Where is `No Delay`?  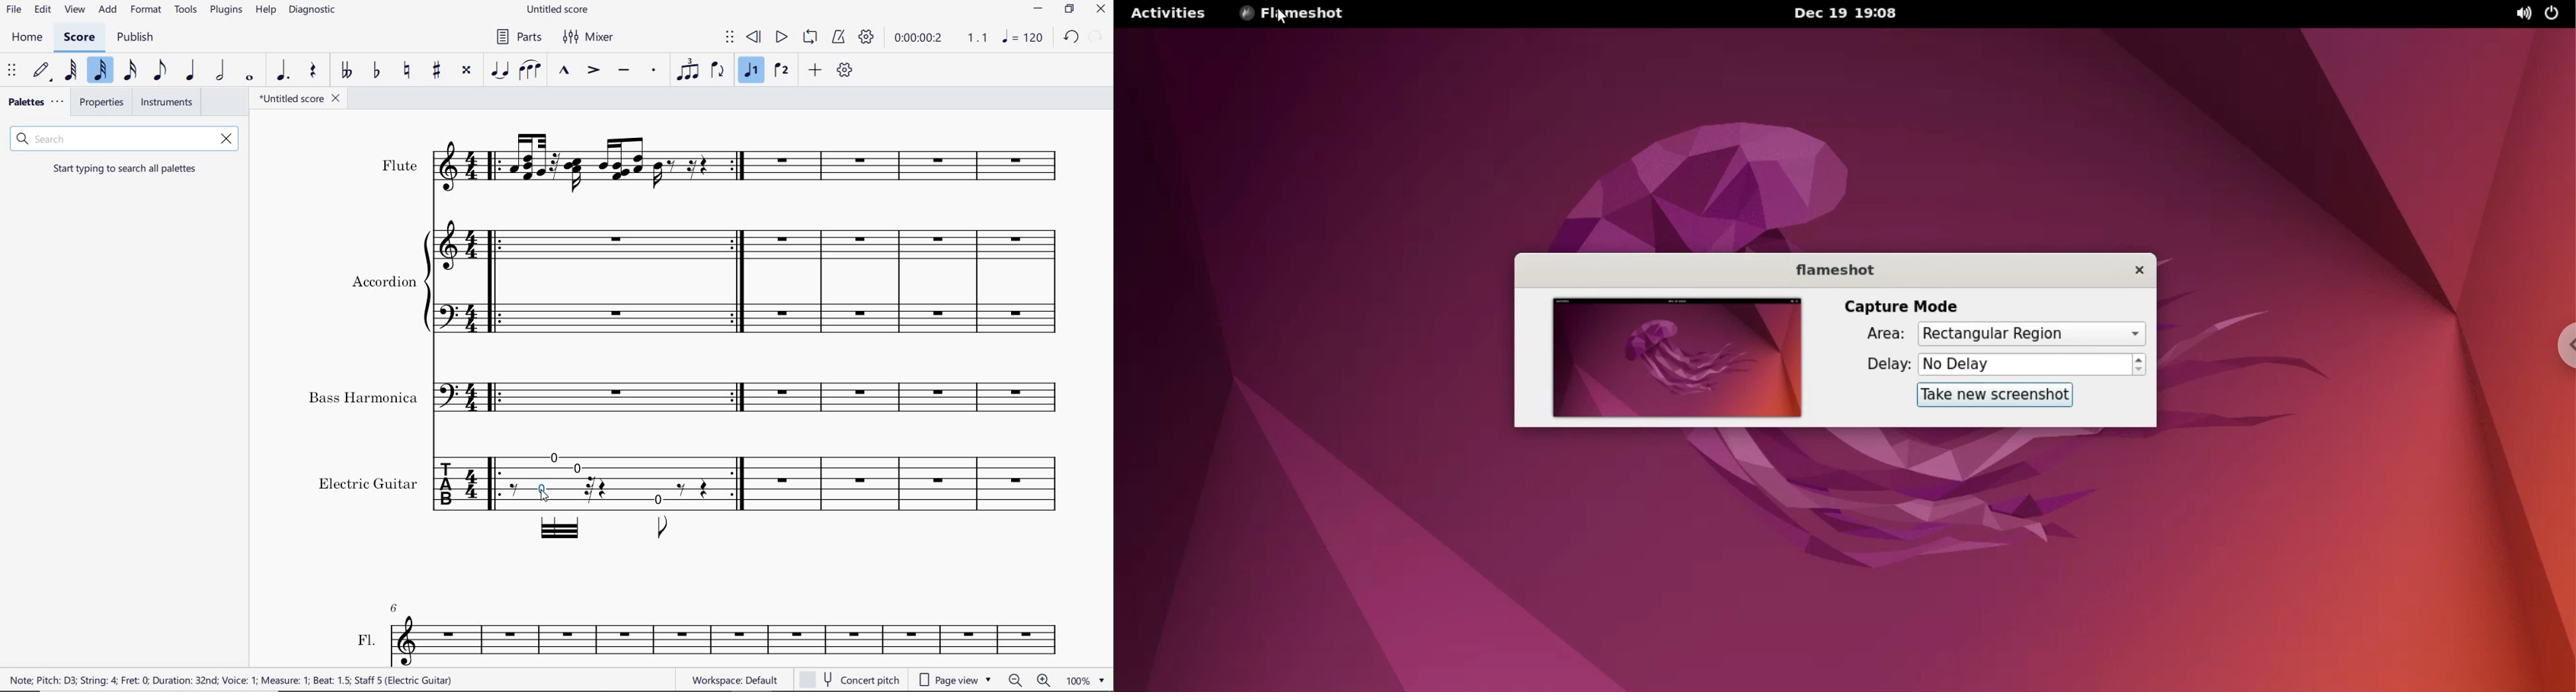
No Delay is located at coordinates (2024, 366).